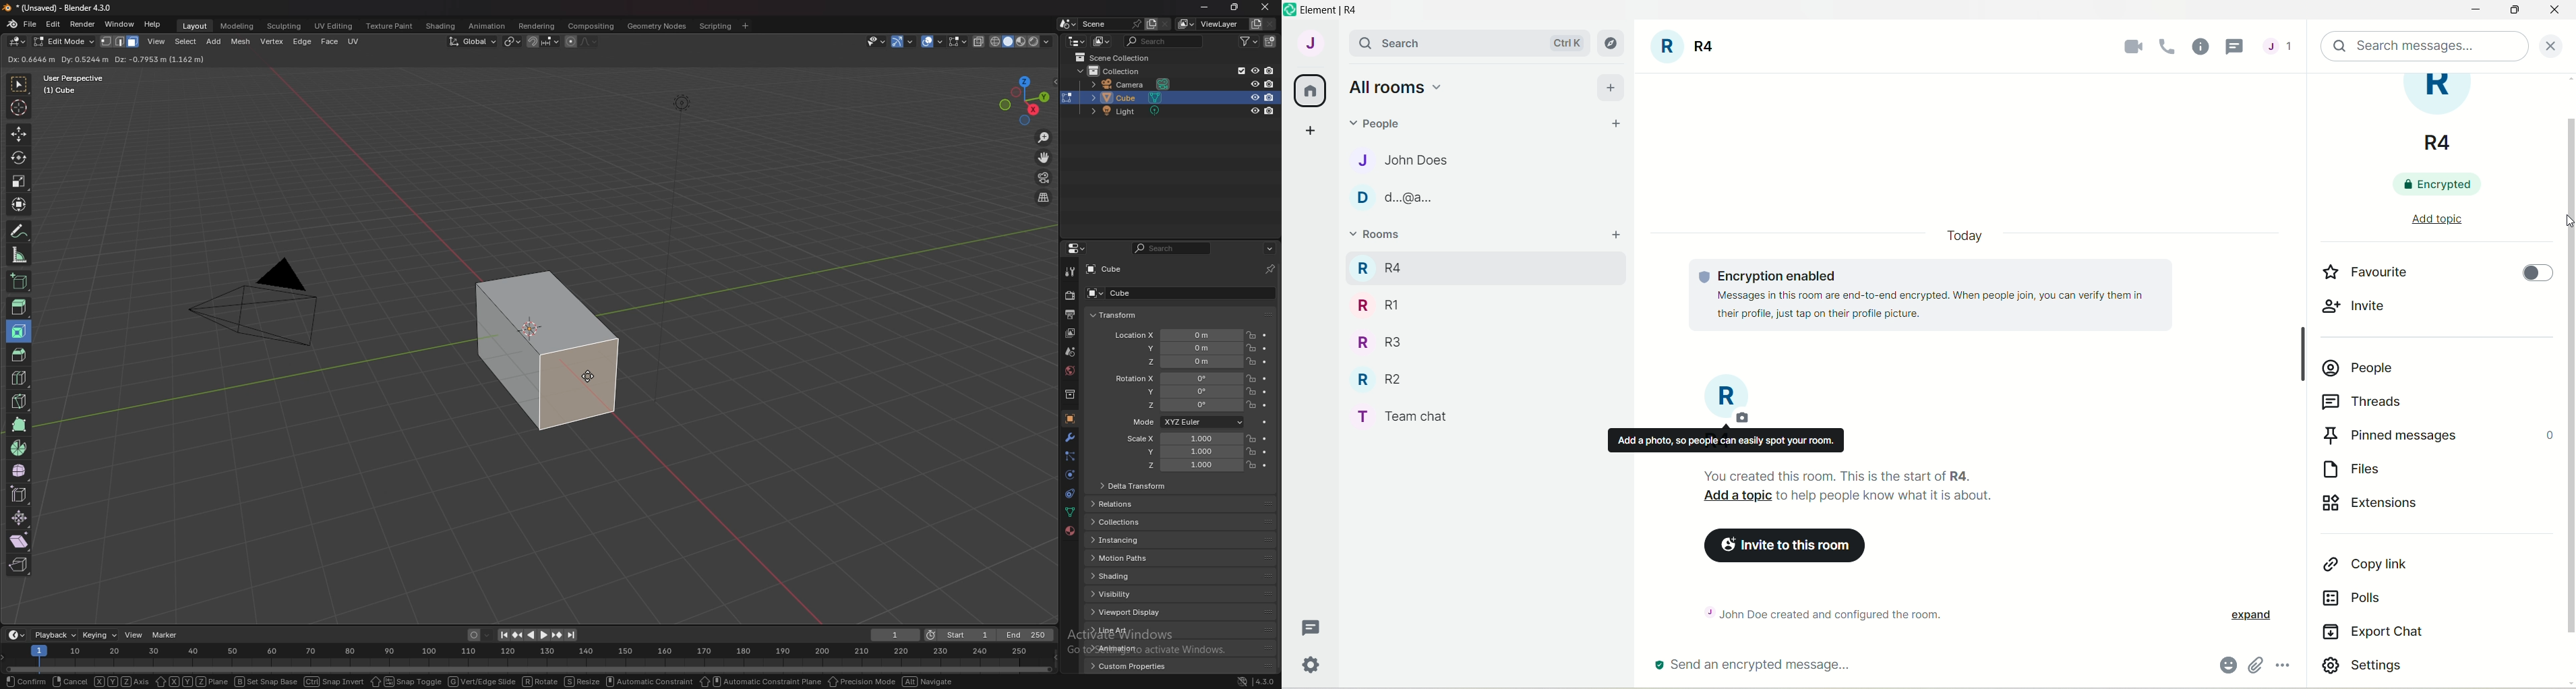 The height and width of the screenshot is (700, 2576). I want to click on search, so click(1164, 41).